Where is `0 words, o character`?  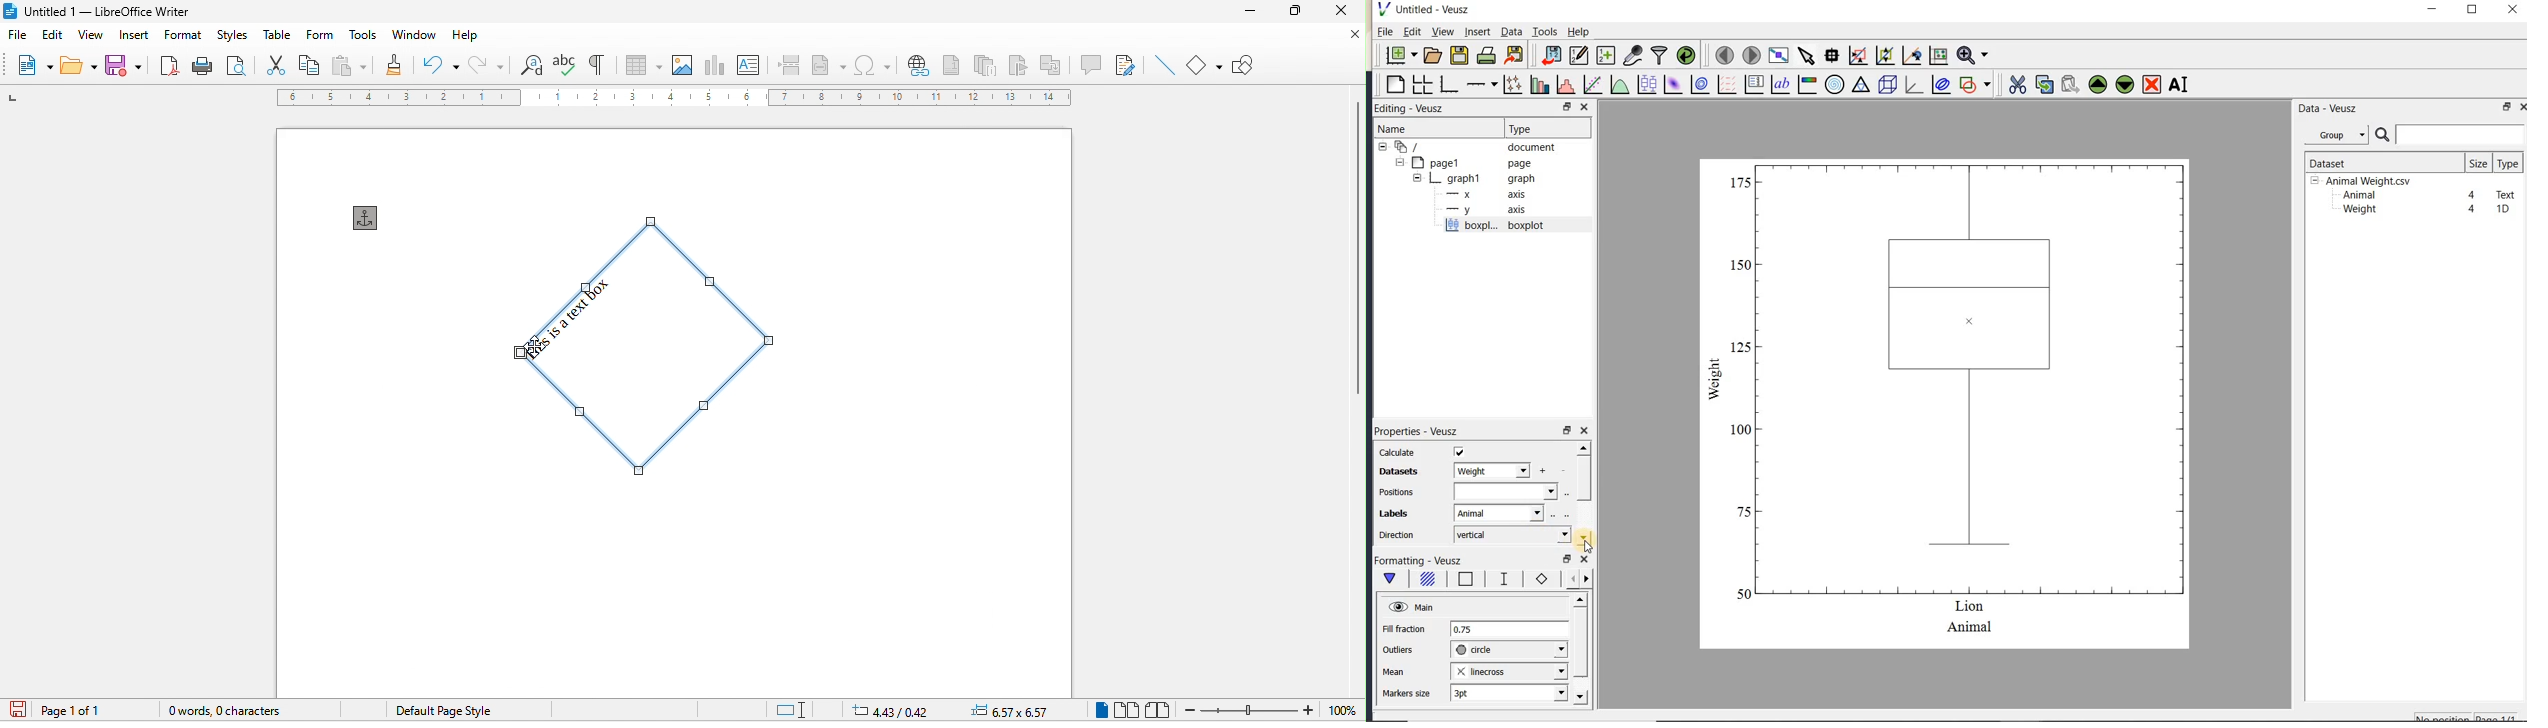 0 words, o character is located at coordinates (245, 711).